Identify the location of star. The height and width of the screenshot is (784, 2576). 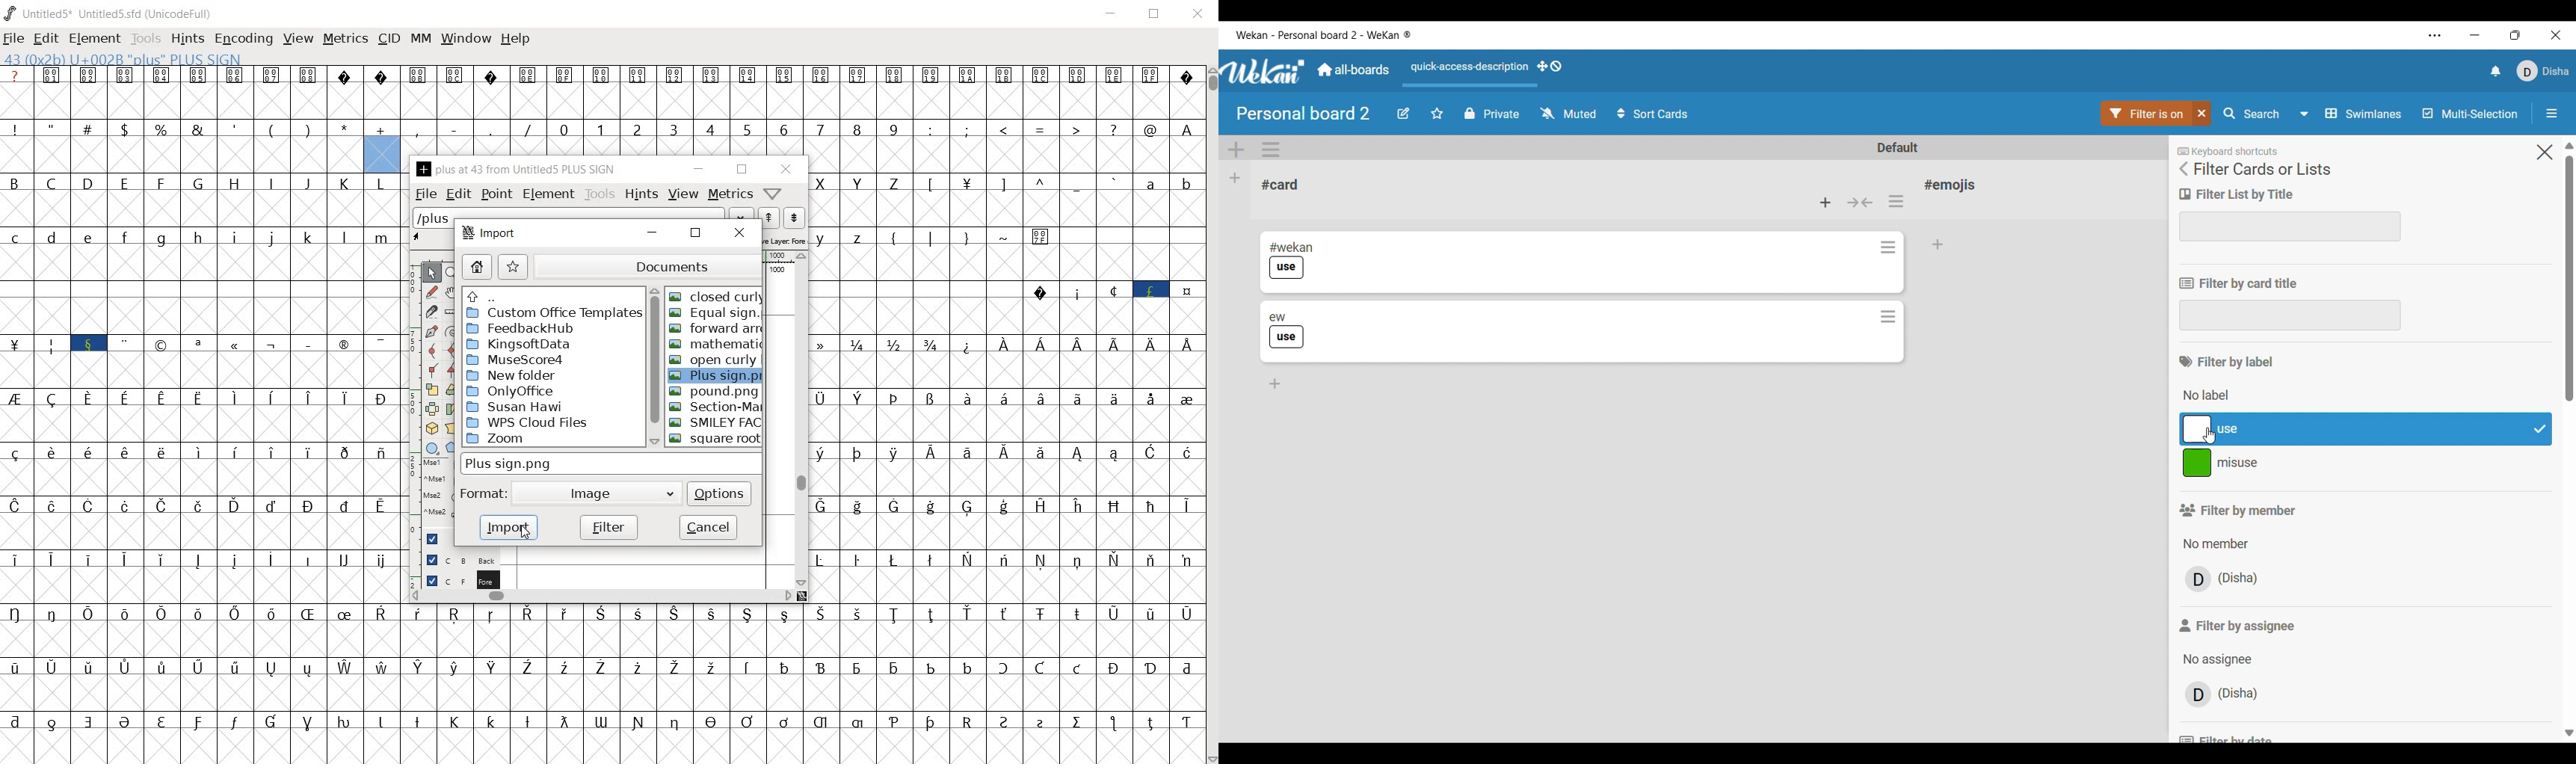
(512, 266).